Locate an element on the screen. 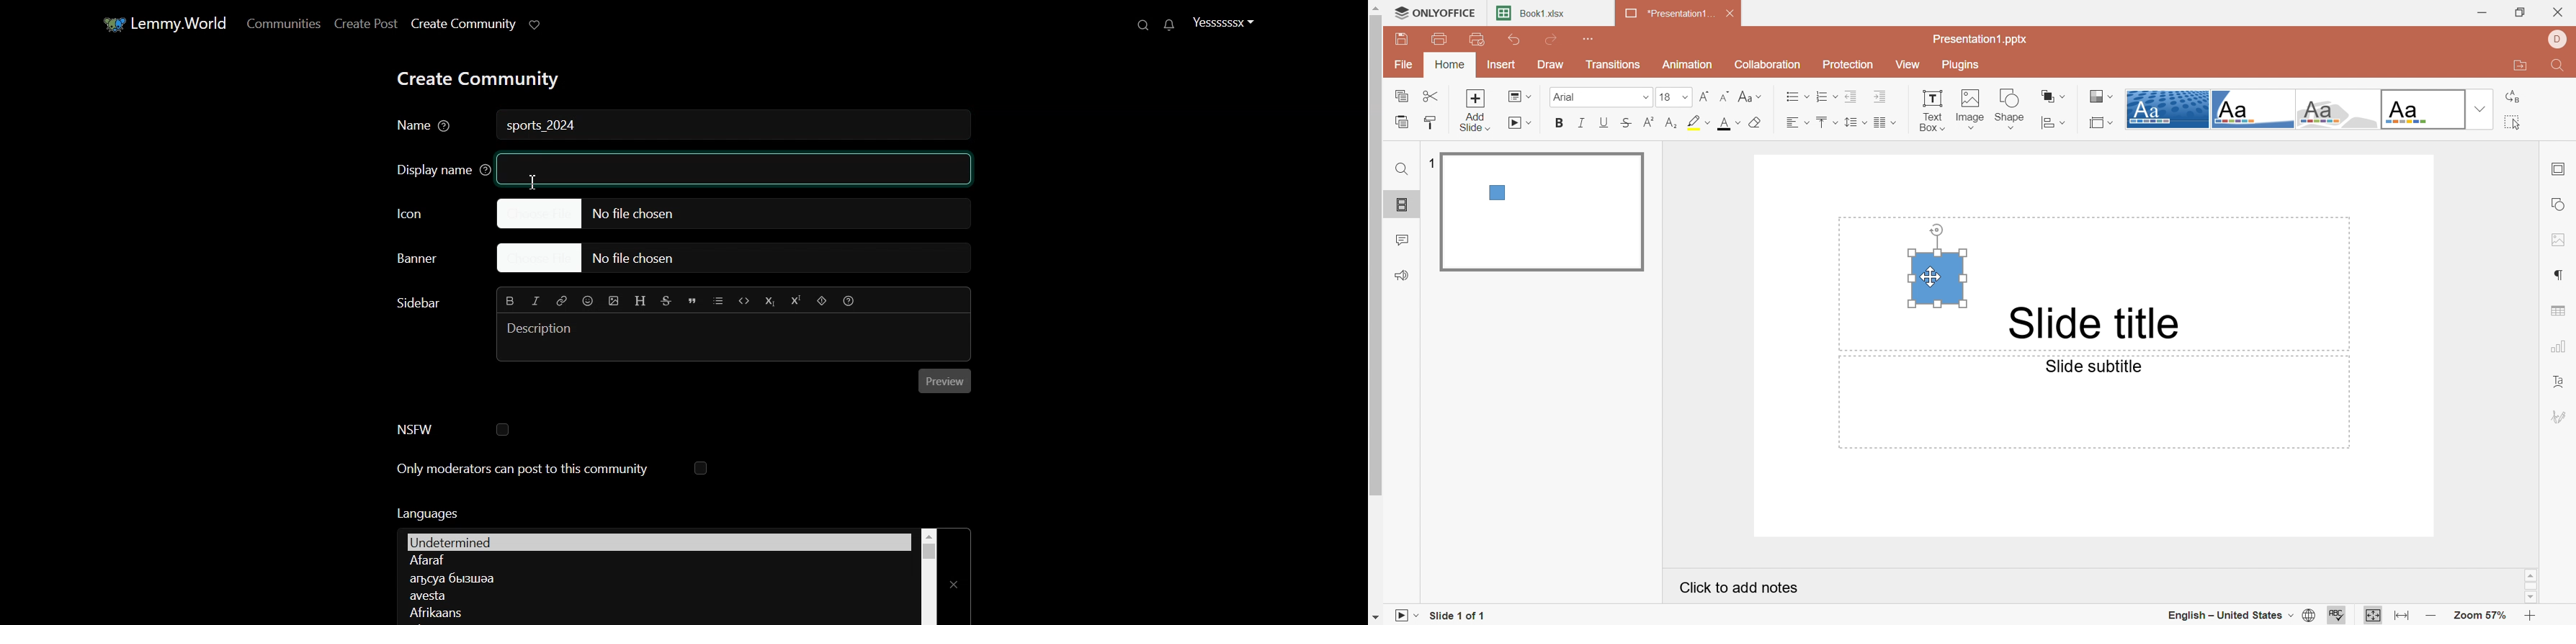 The image size is (2576, 644). Quote is located at coordinates (692, 301).